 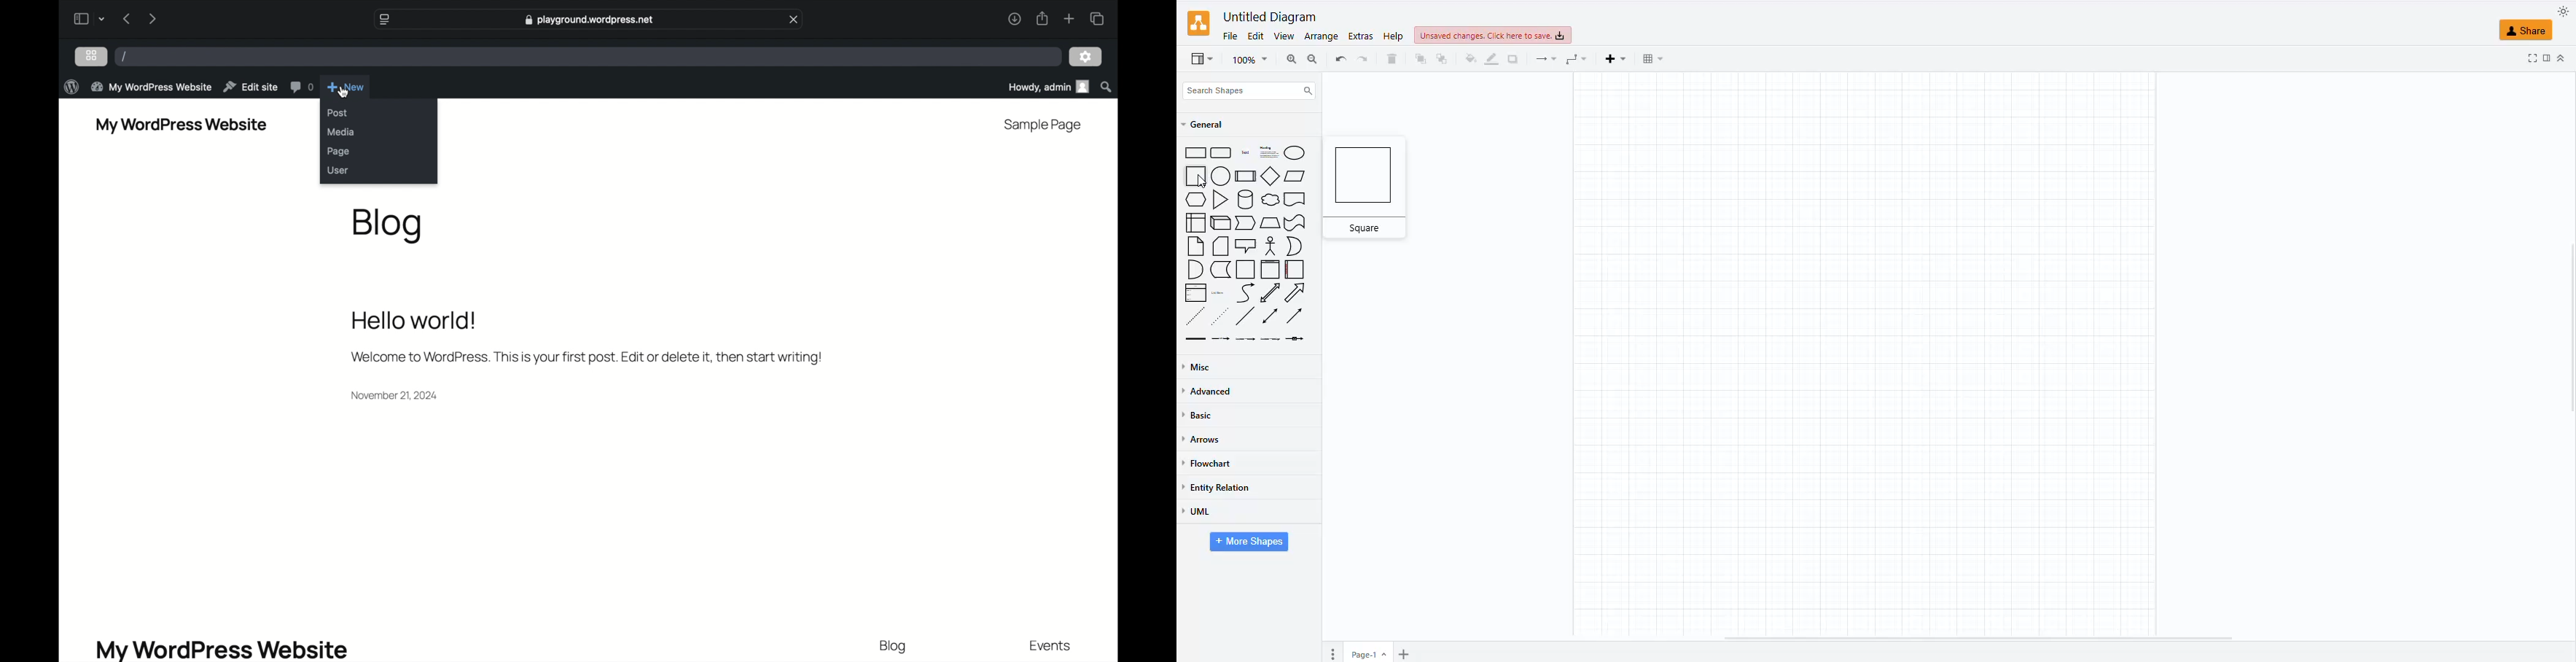 What do you see at coordinates (1394, 34) in the screenshot?
I see `help` at bounding box center [1394, 34].